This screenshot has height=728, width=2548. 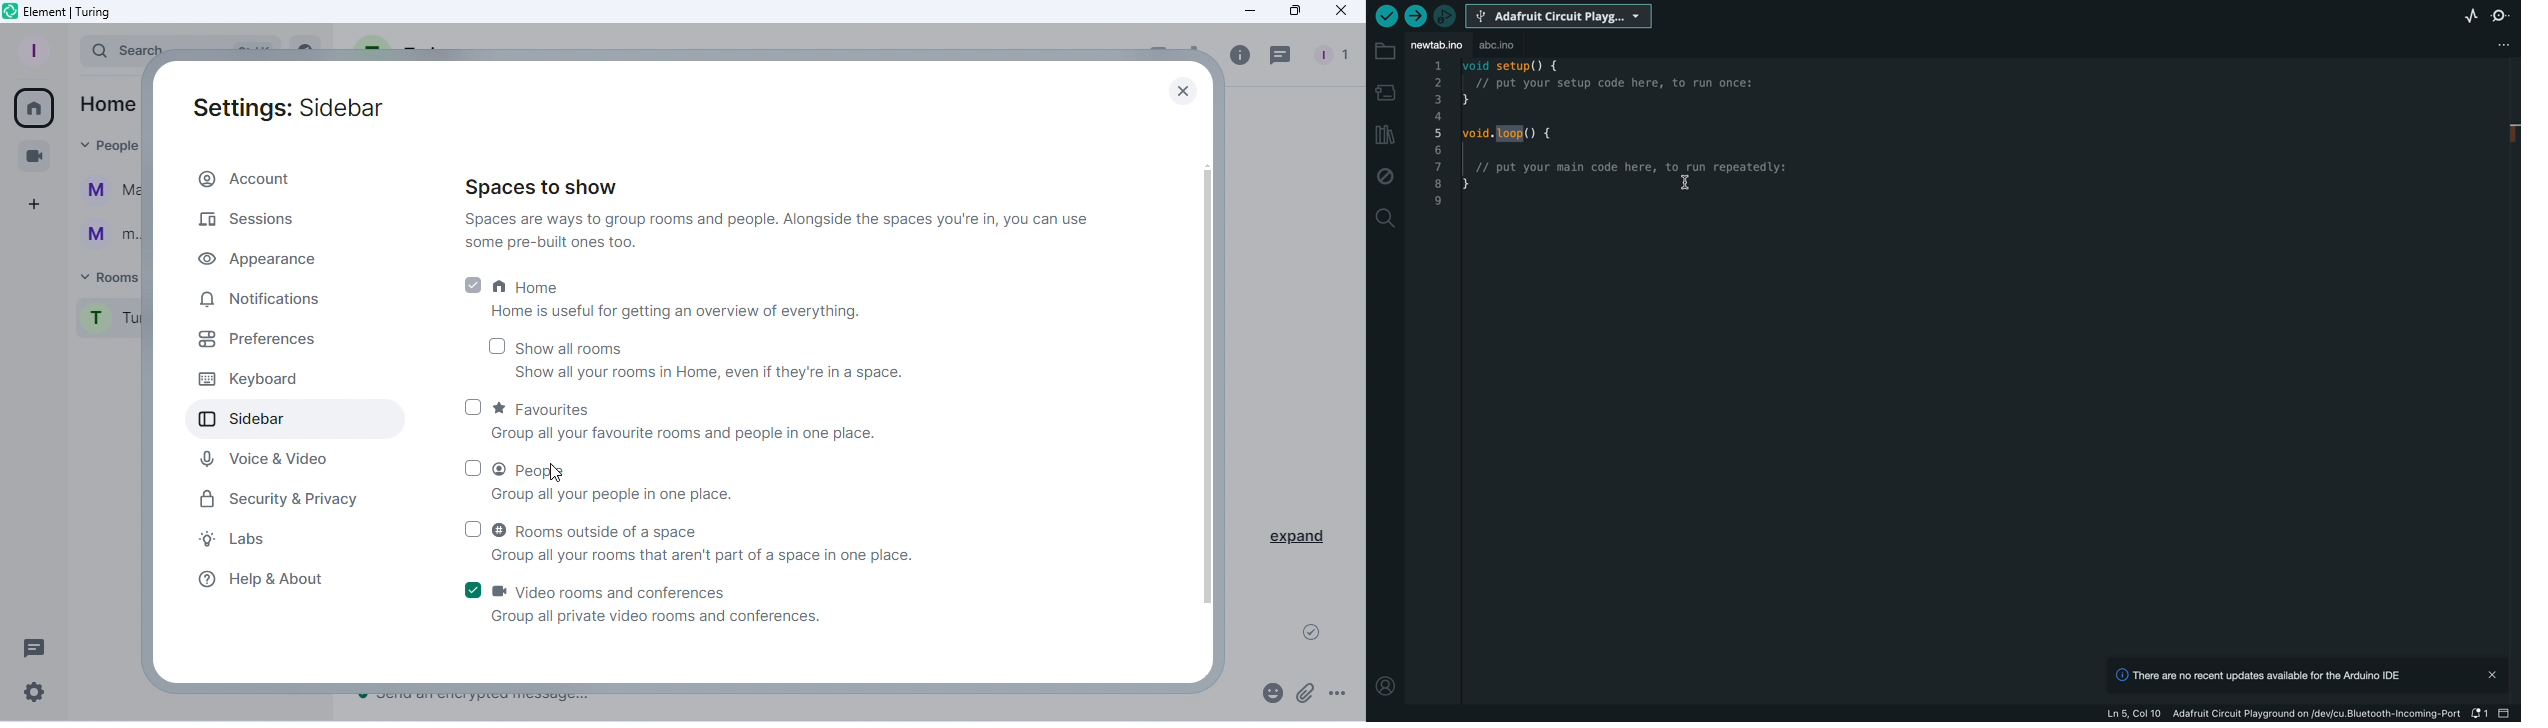 I want to click on Settings: Sidebar, so click(x=300, y=102).